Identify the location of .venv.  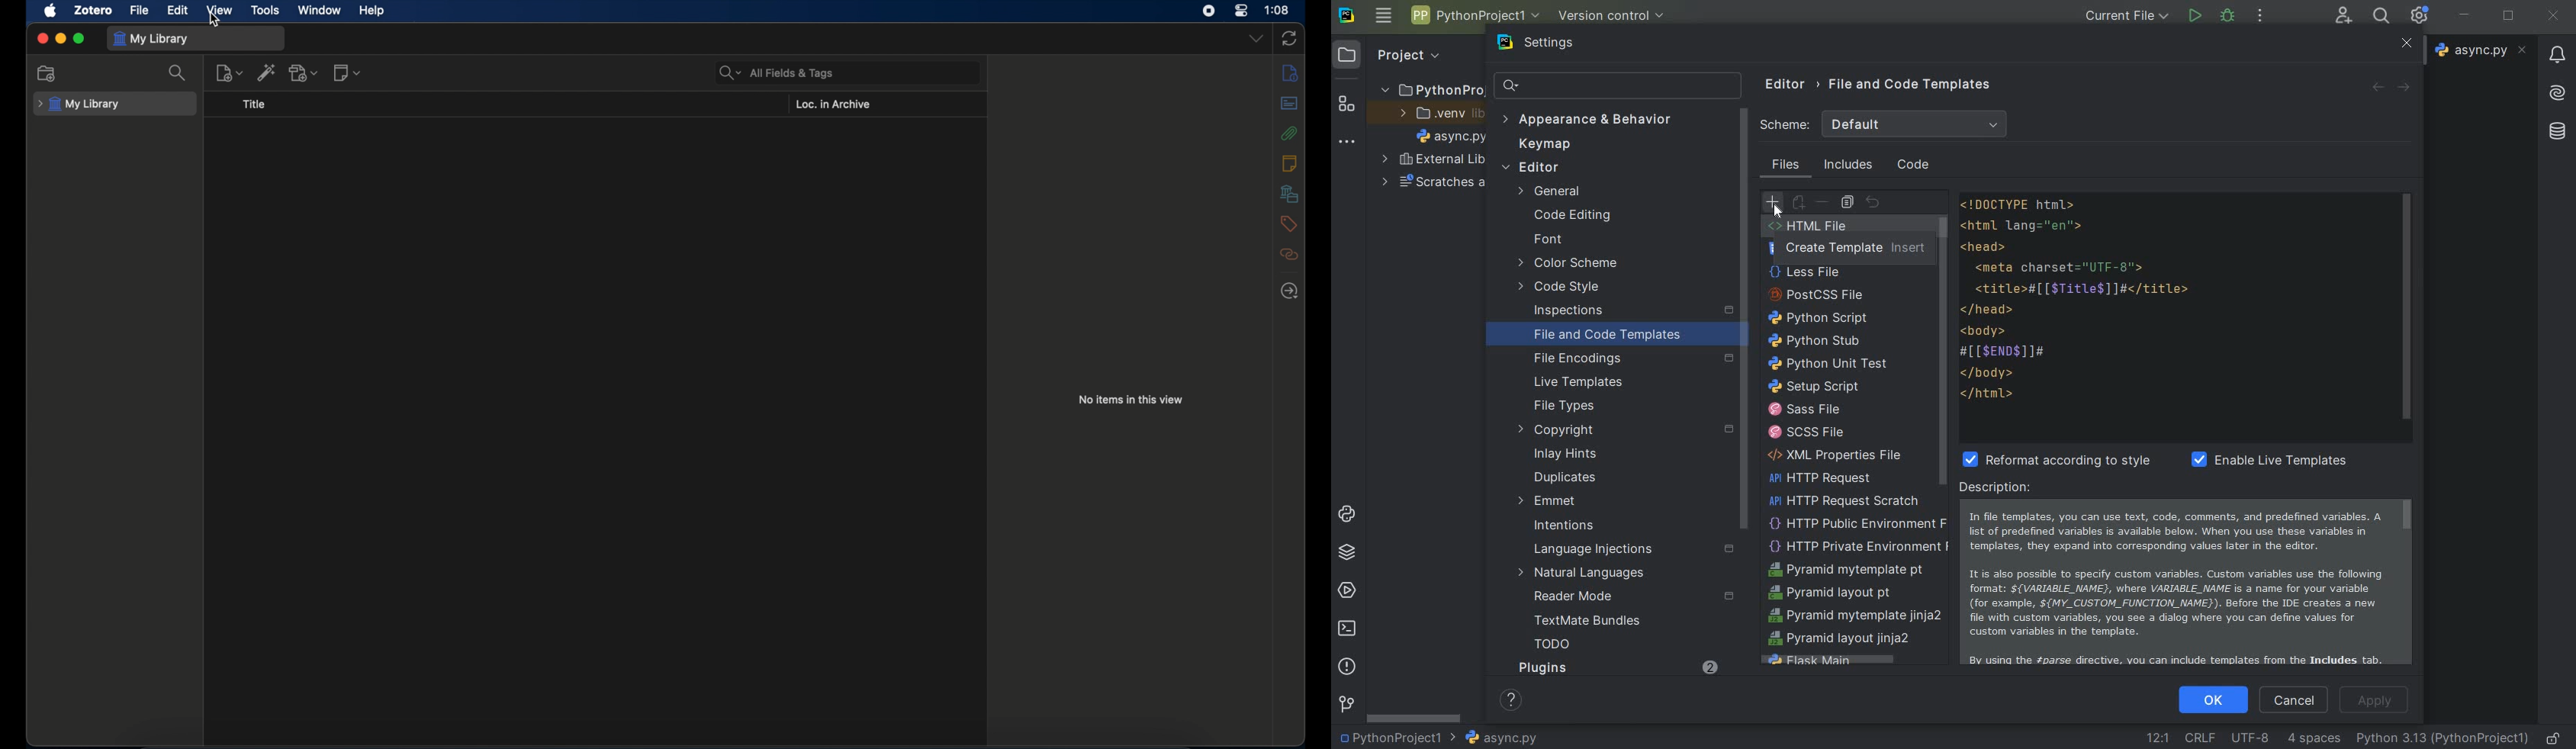
(1441, 114).